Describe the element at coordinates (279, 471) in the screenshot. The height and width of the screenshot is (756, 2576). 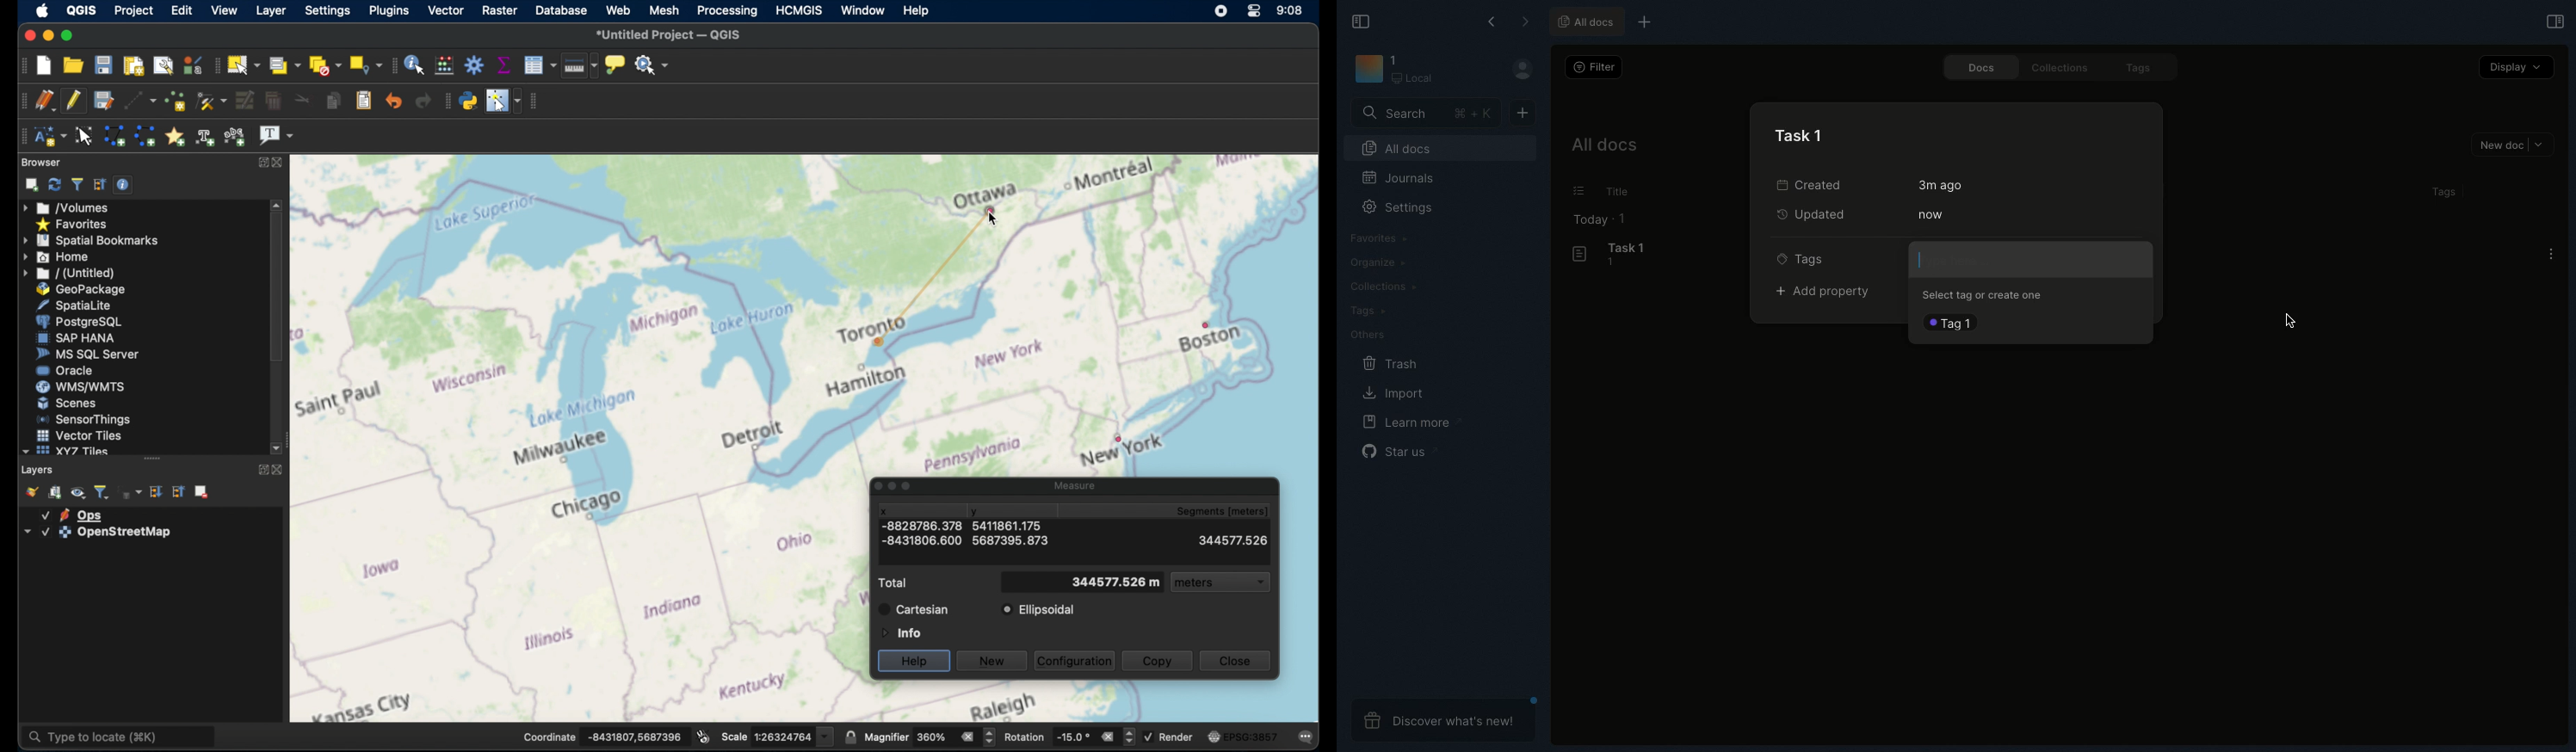
I see `close` at that location.